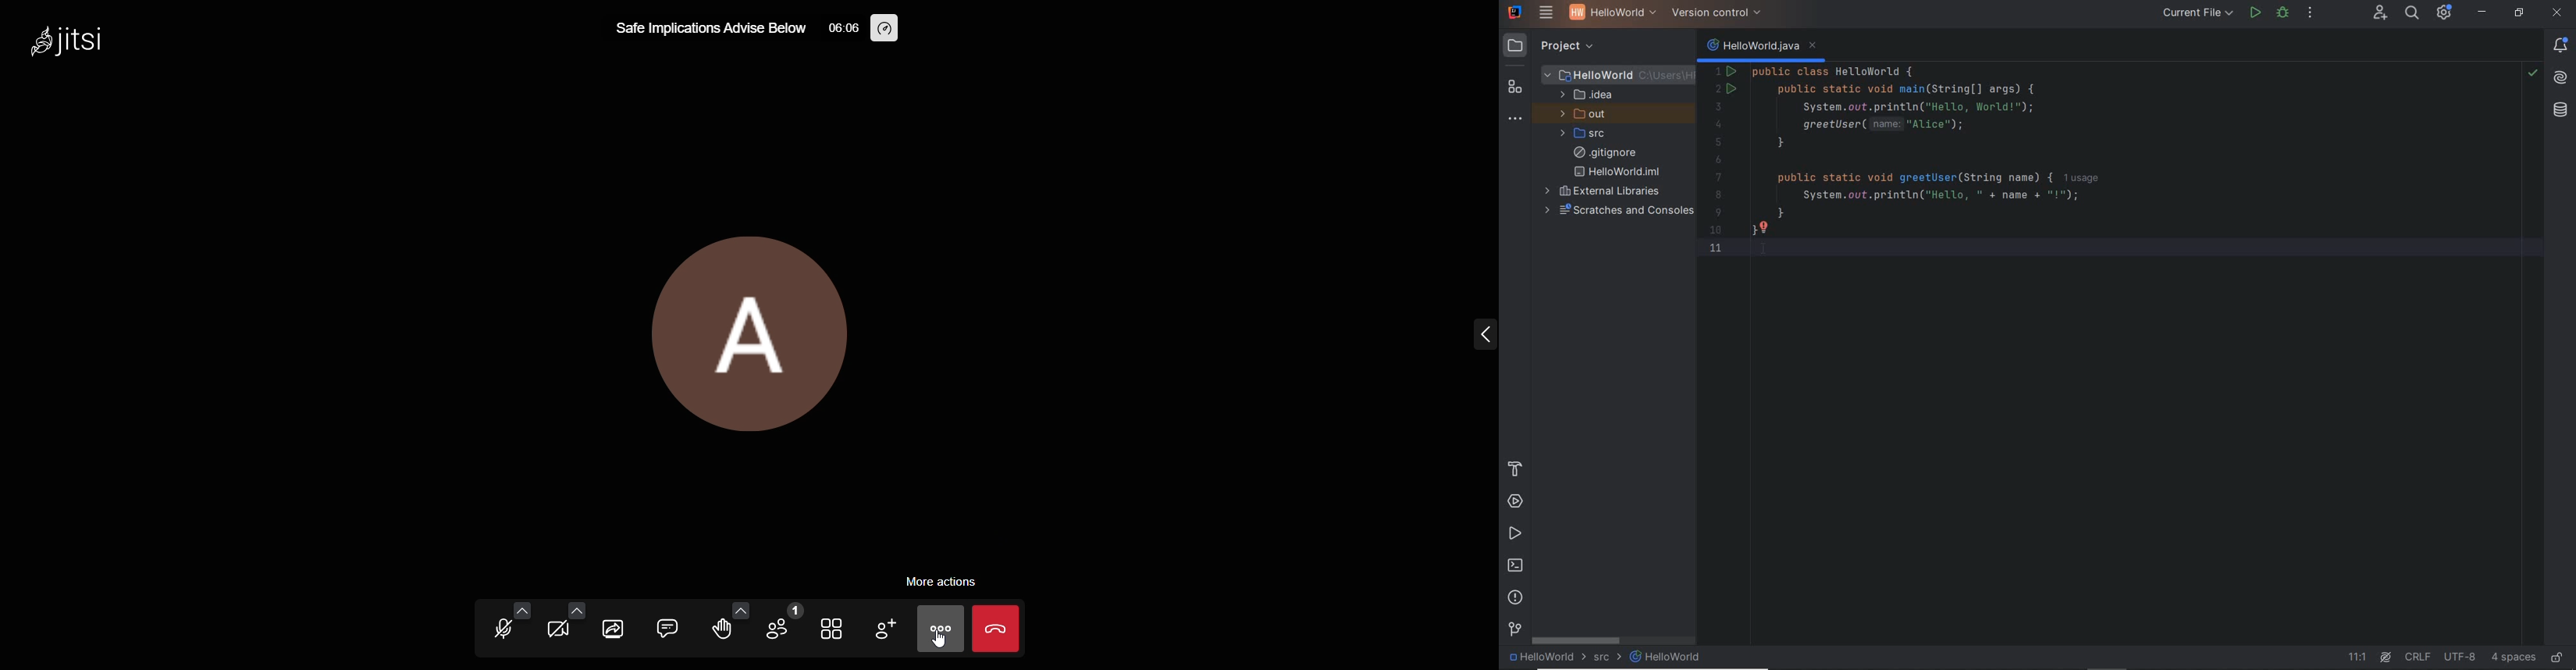  I want to click on external libraries, so click(1603, 192).